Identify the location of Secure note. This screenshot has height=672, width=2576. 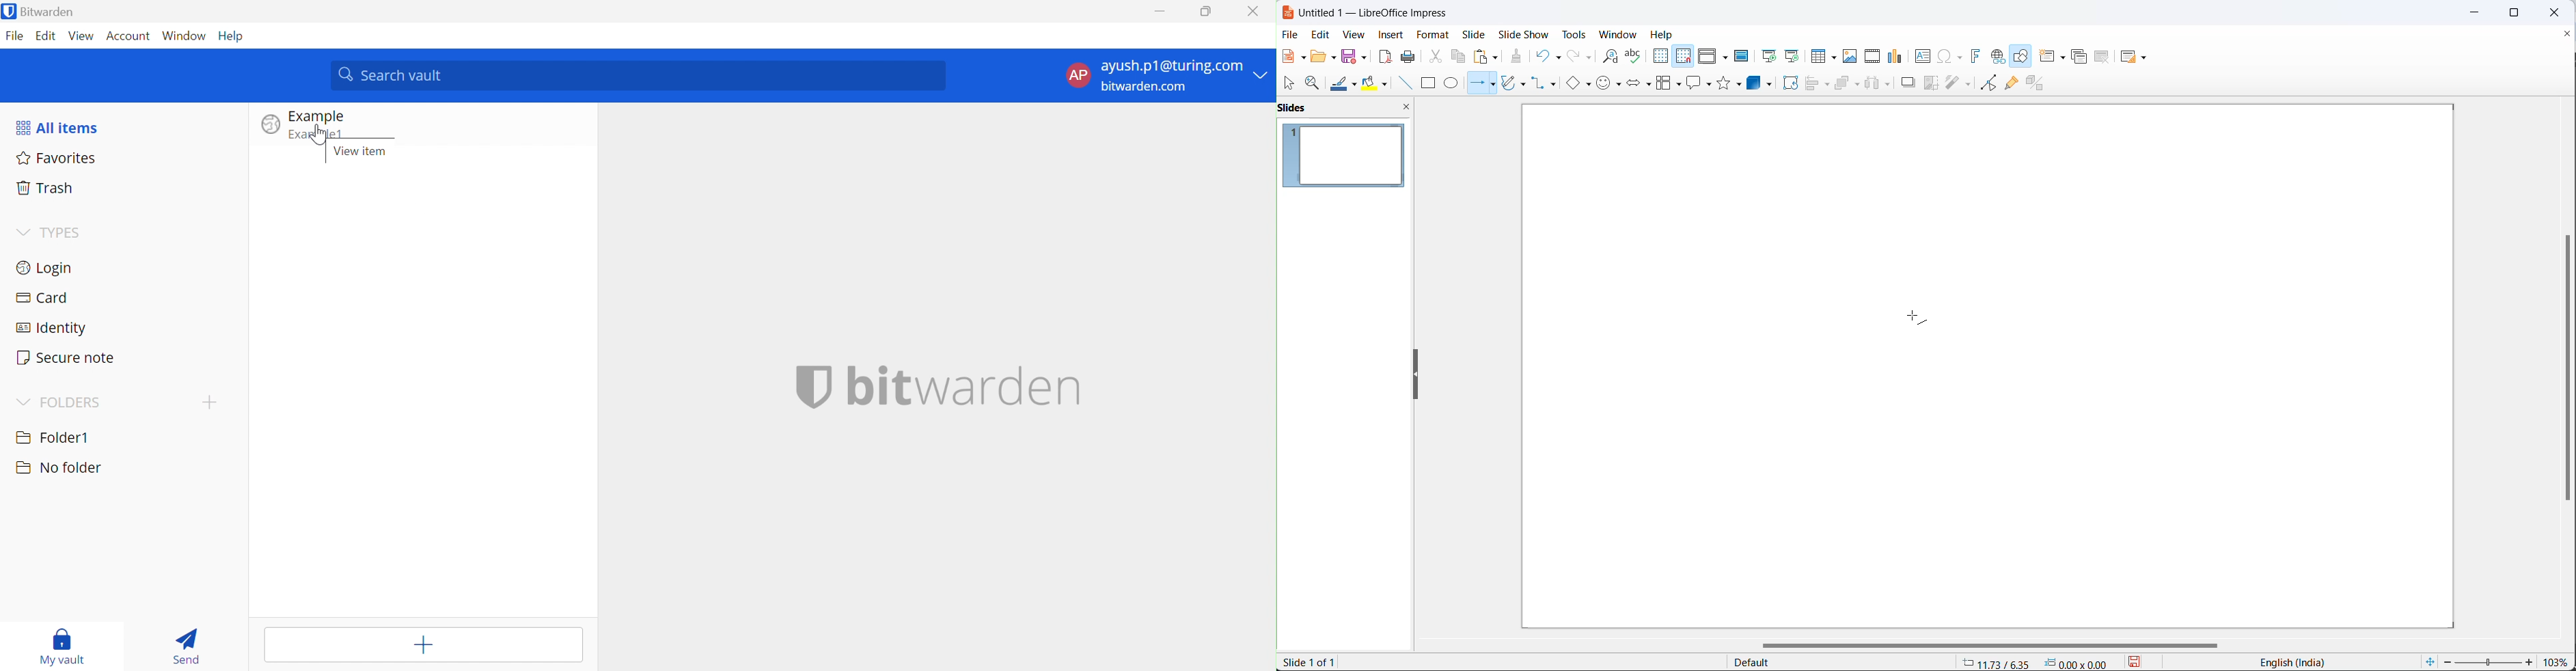
(66, 358).